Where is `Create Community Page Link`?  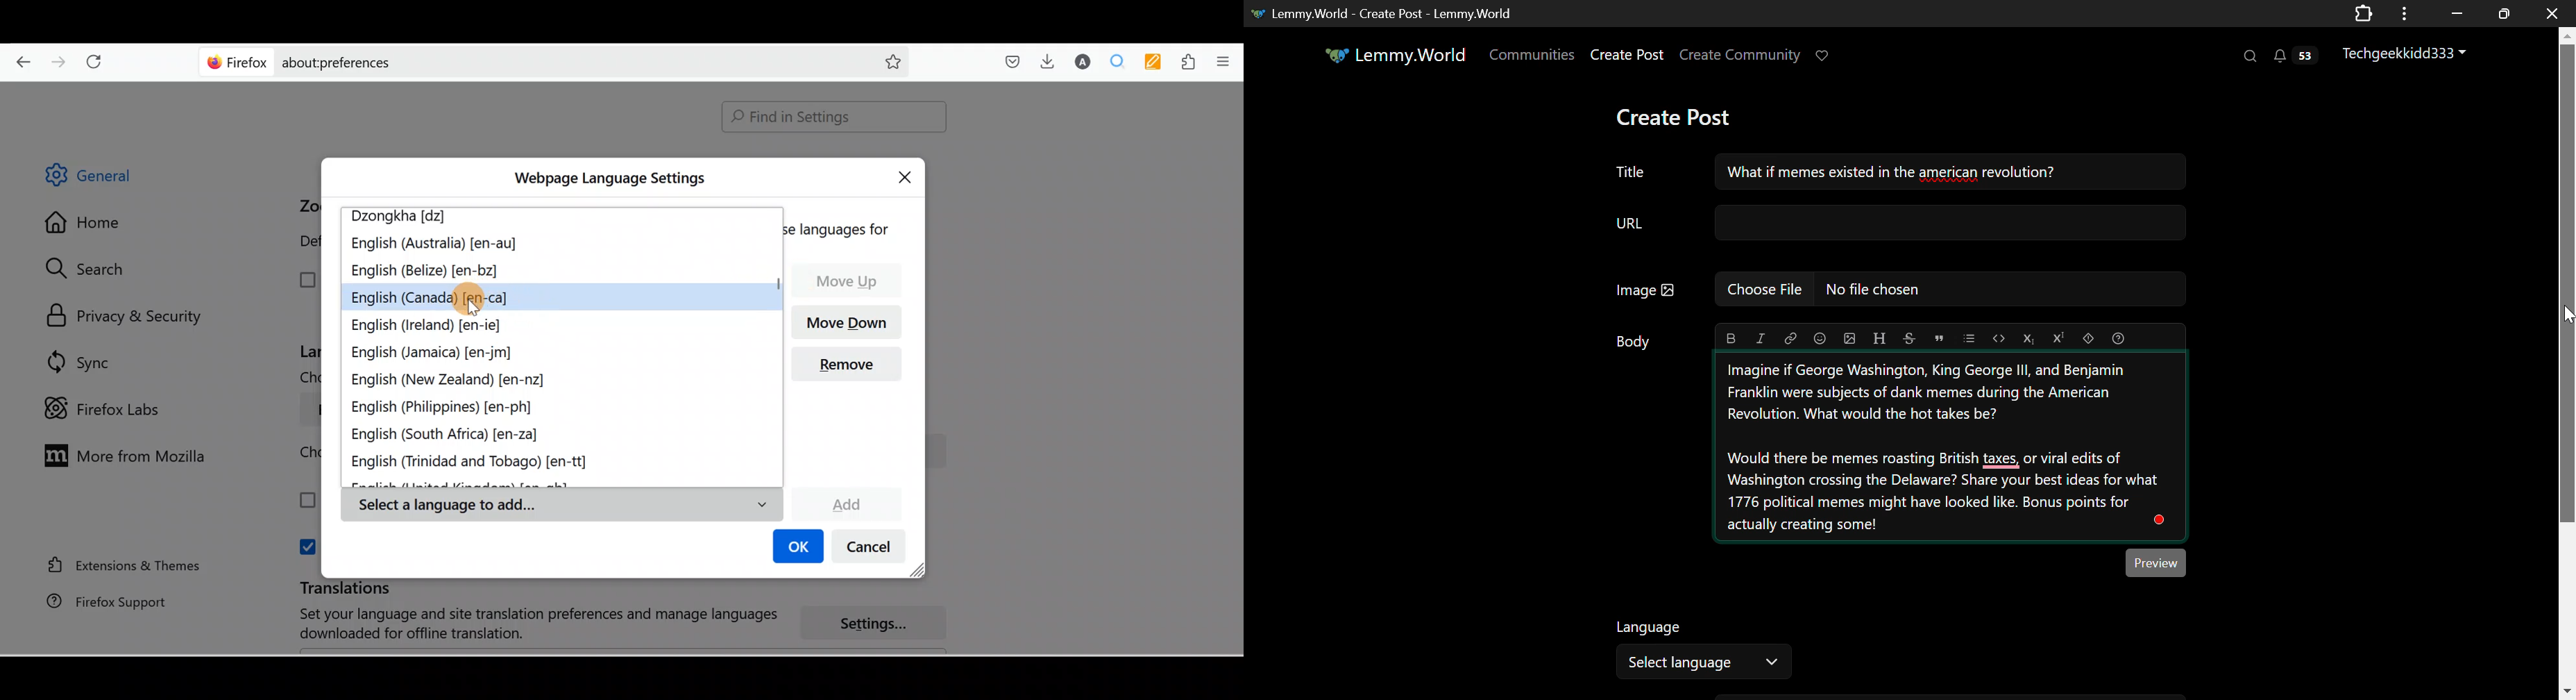
Create Community Page Link is located at coordinates (1740, 54).